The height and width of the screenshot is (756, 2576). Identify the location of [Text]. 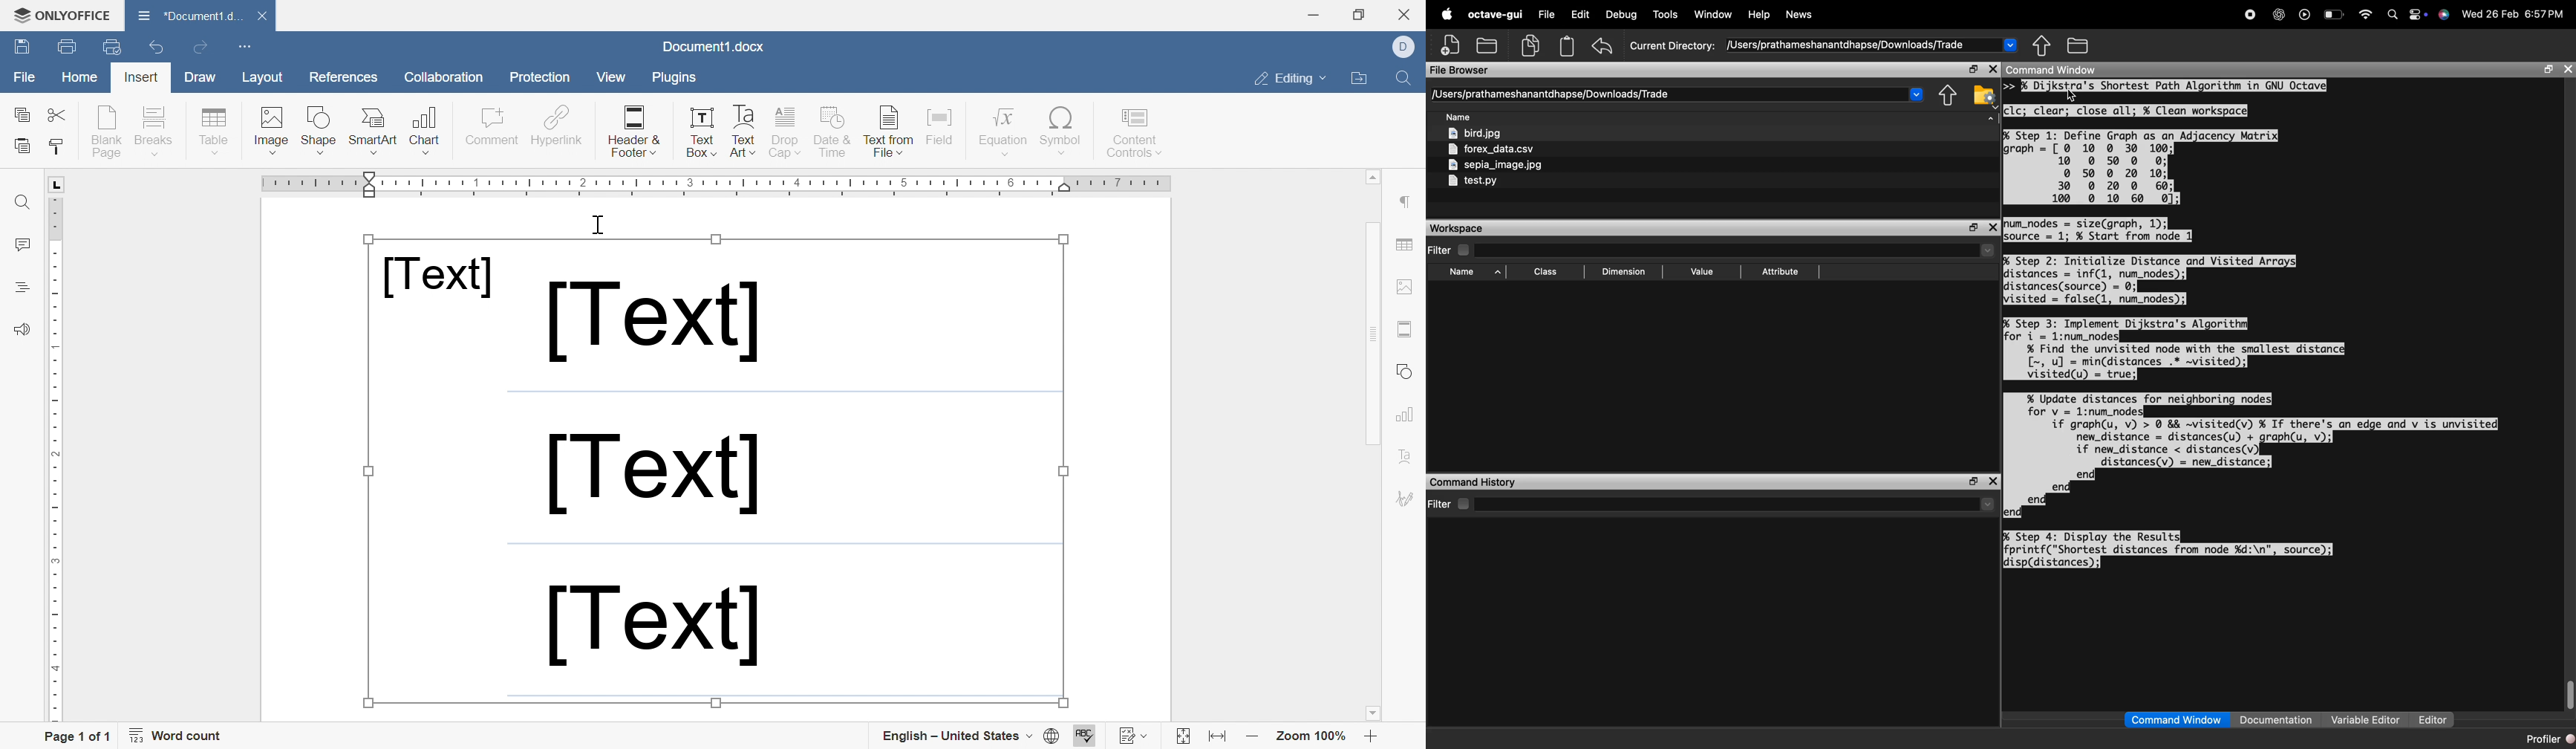
(651, 322).